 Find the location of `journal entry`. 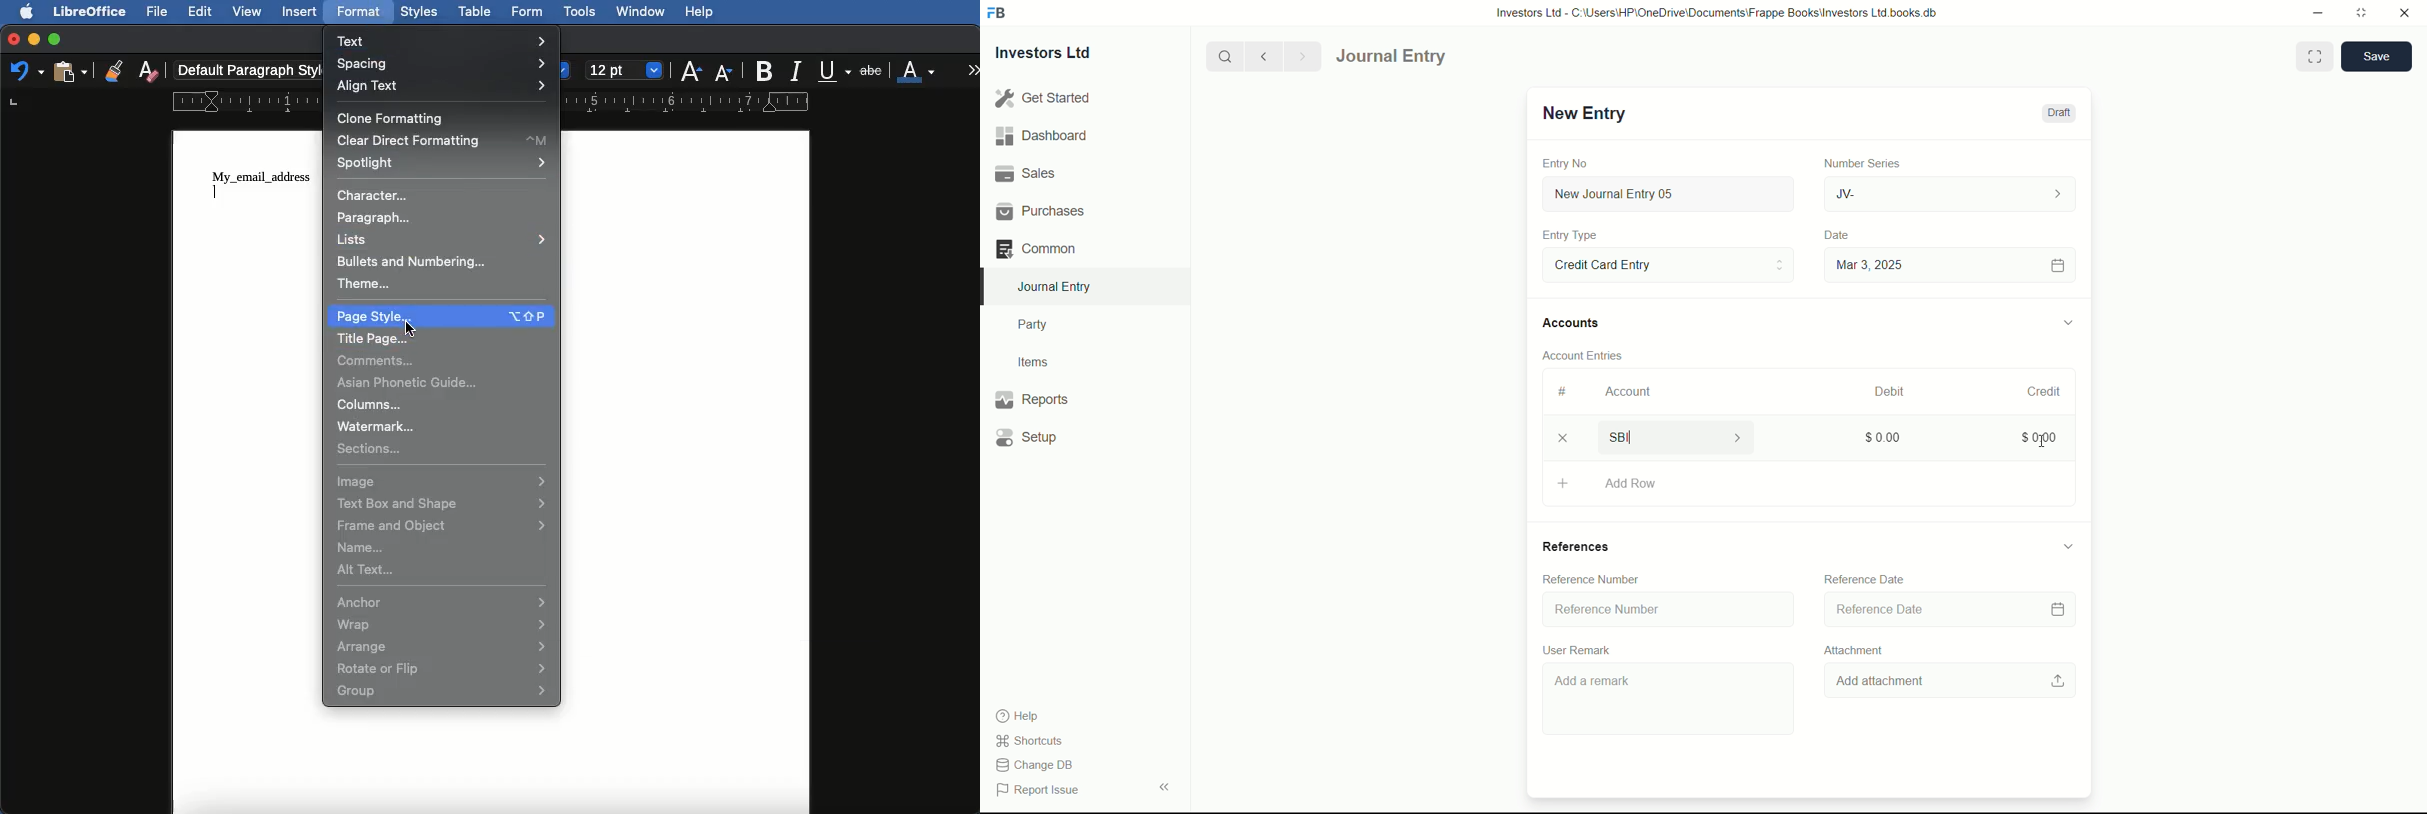

journal entry is located at coordinates (1434, 57).